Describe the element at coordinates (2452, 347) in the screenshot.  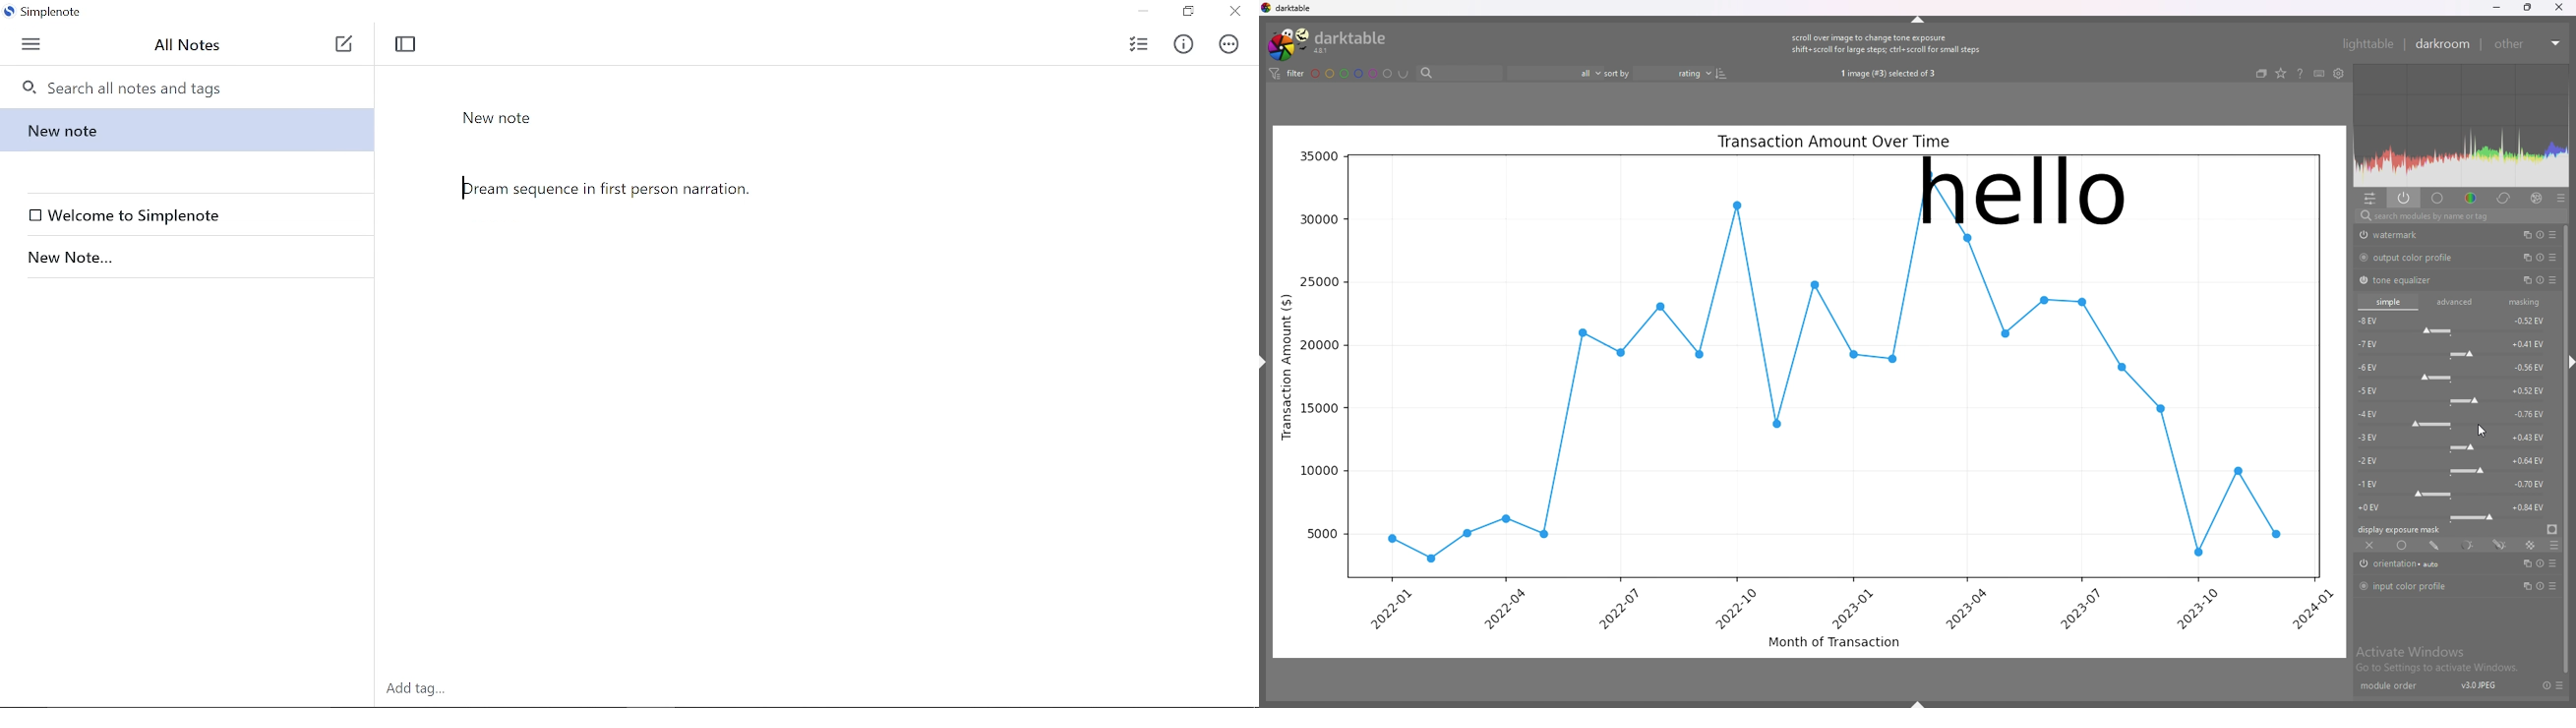
I see `-7 EV force` at that location.